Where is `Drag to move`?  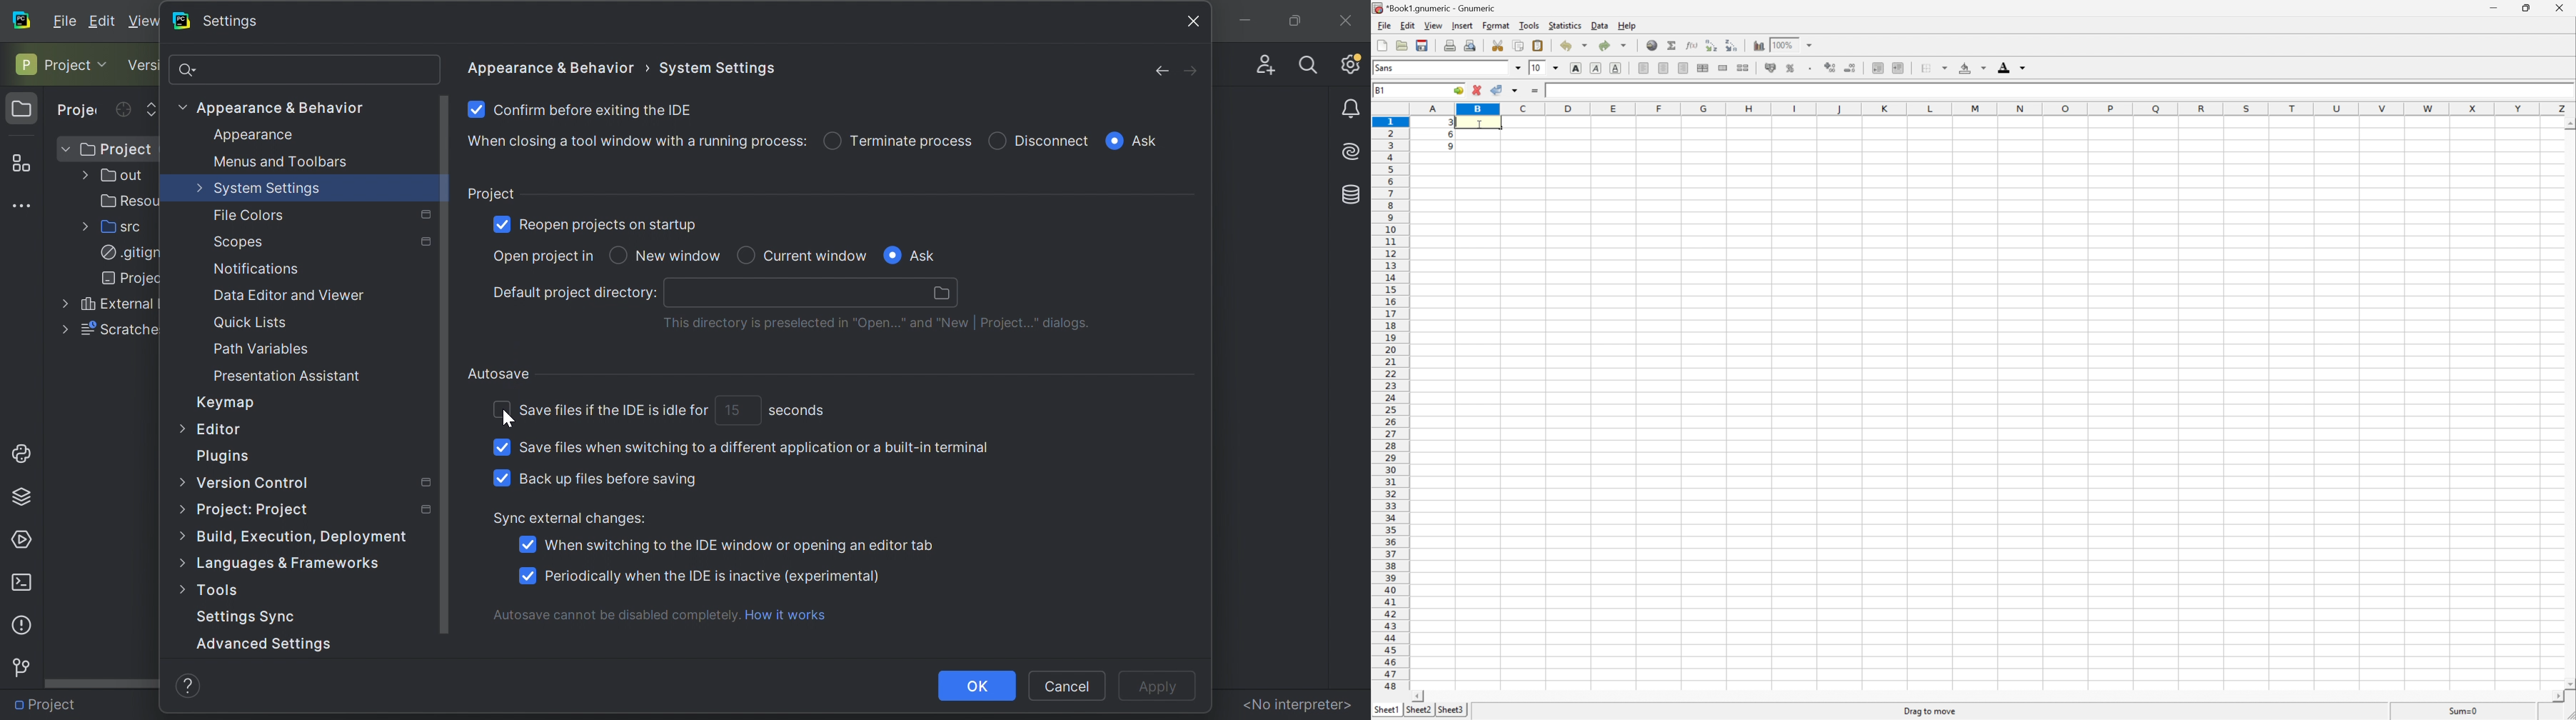 Drag to move is located at coordinates (1931, 709).